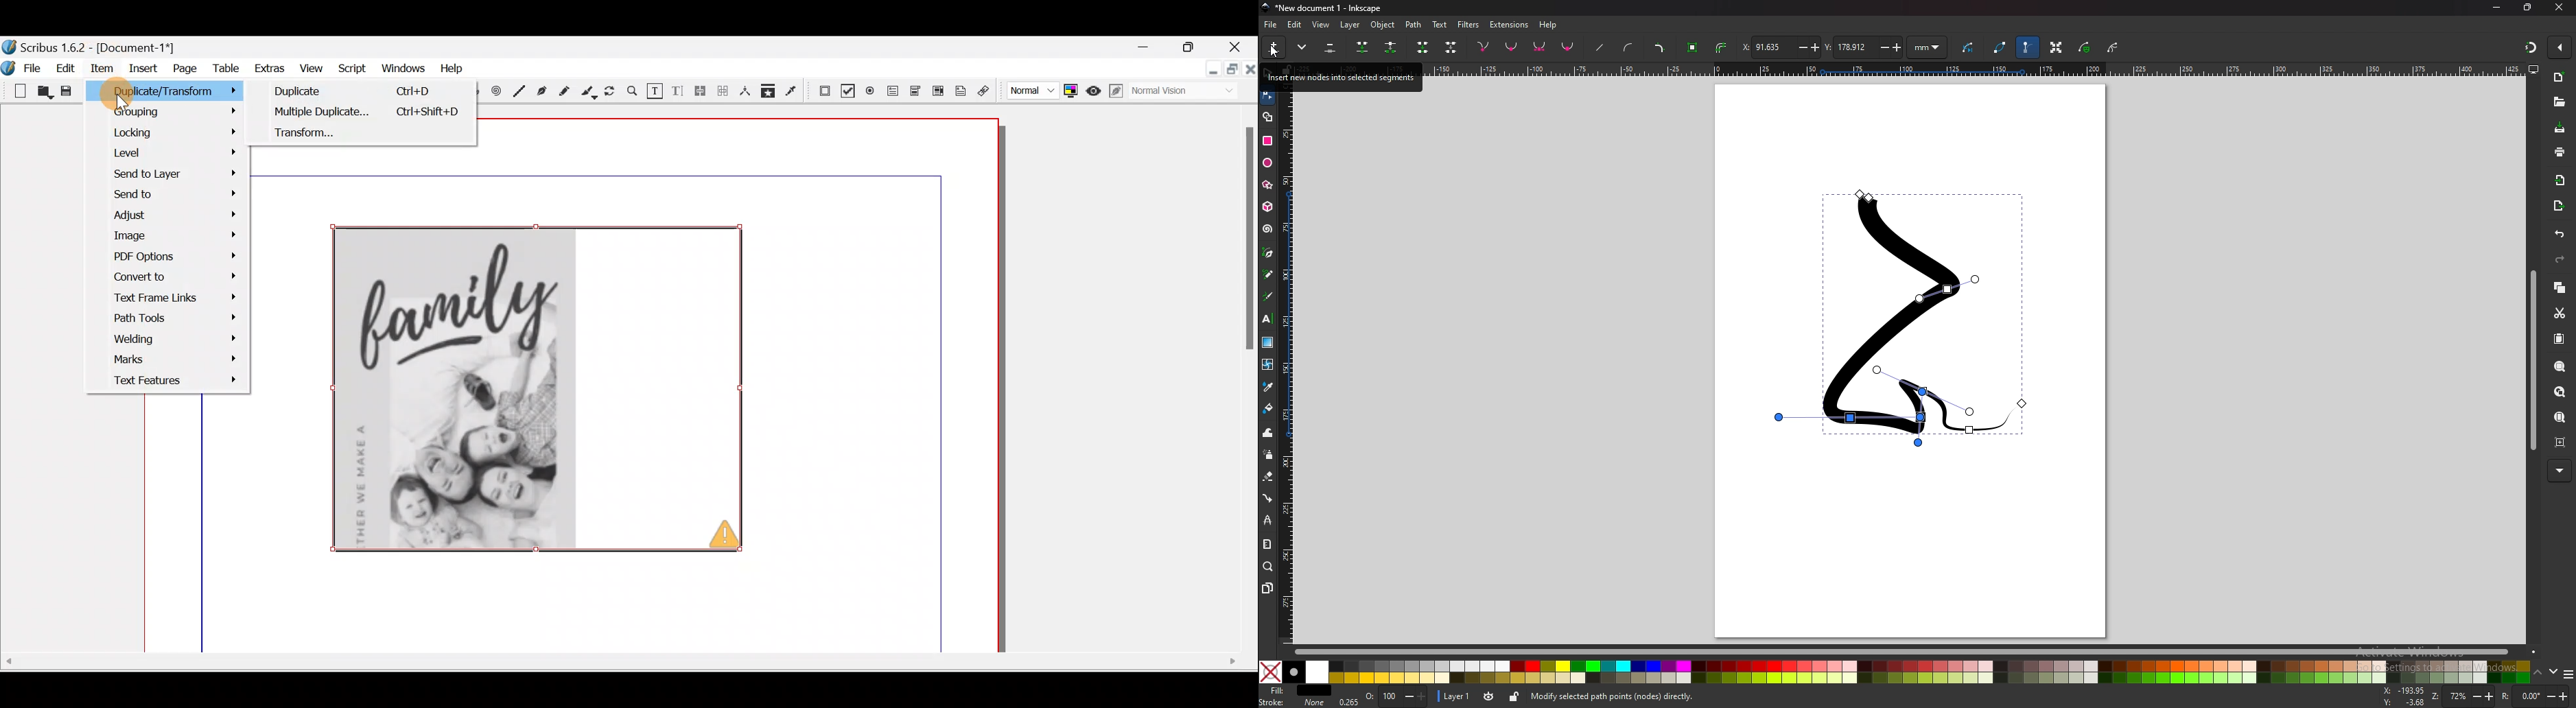  I want to click on Path tools, so click(171, 320).